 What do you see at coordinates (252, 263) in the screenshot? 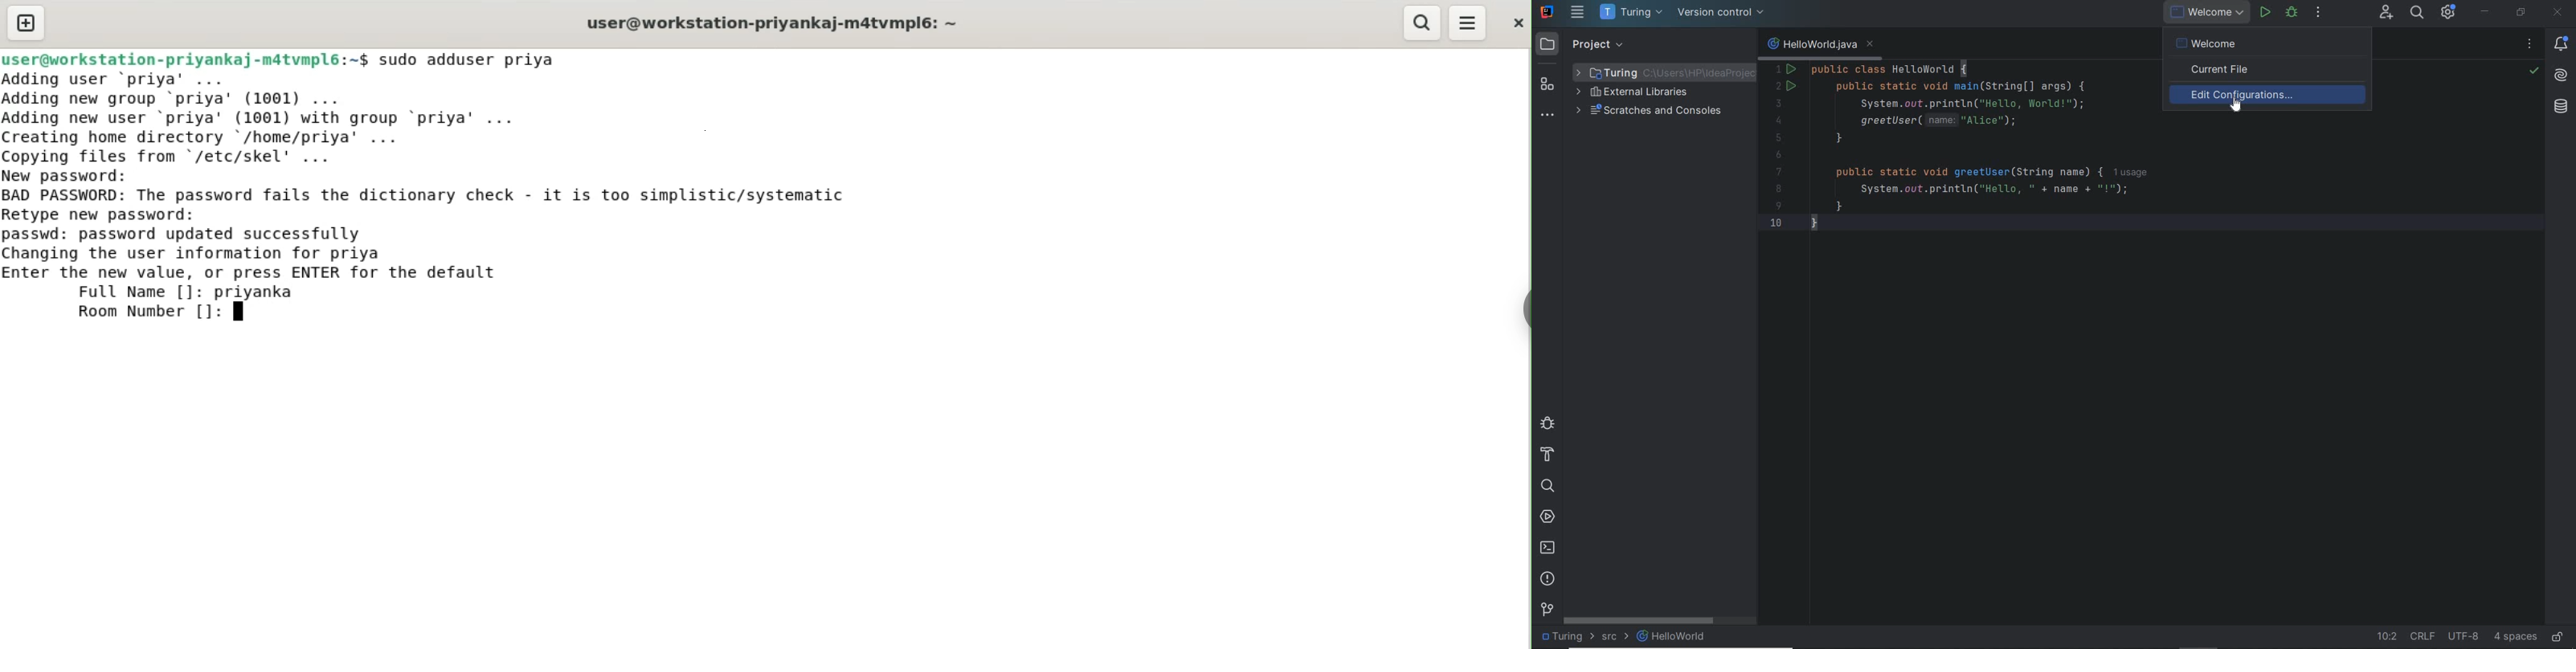
I see `passwd: password updated successfullyChanging the user information for priyaEnter the new value, or press ENTER for the defaultFull Name []: priyankal ` at bounding box center [252, 263].